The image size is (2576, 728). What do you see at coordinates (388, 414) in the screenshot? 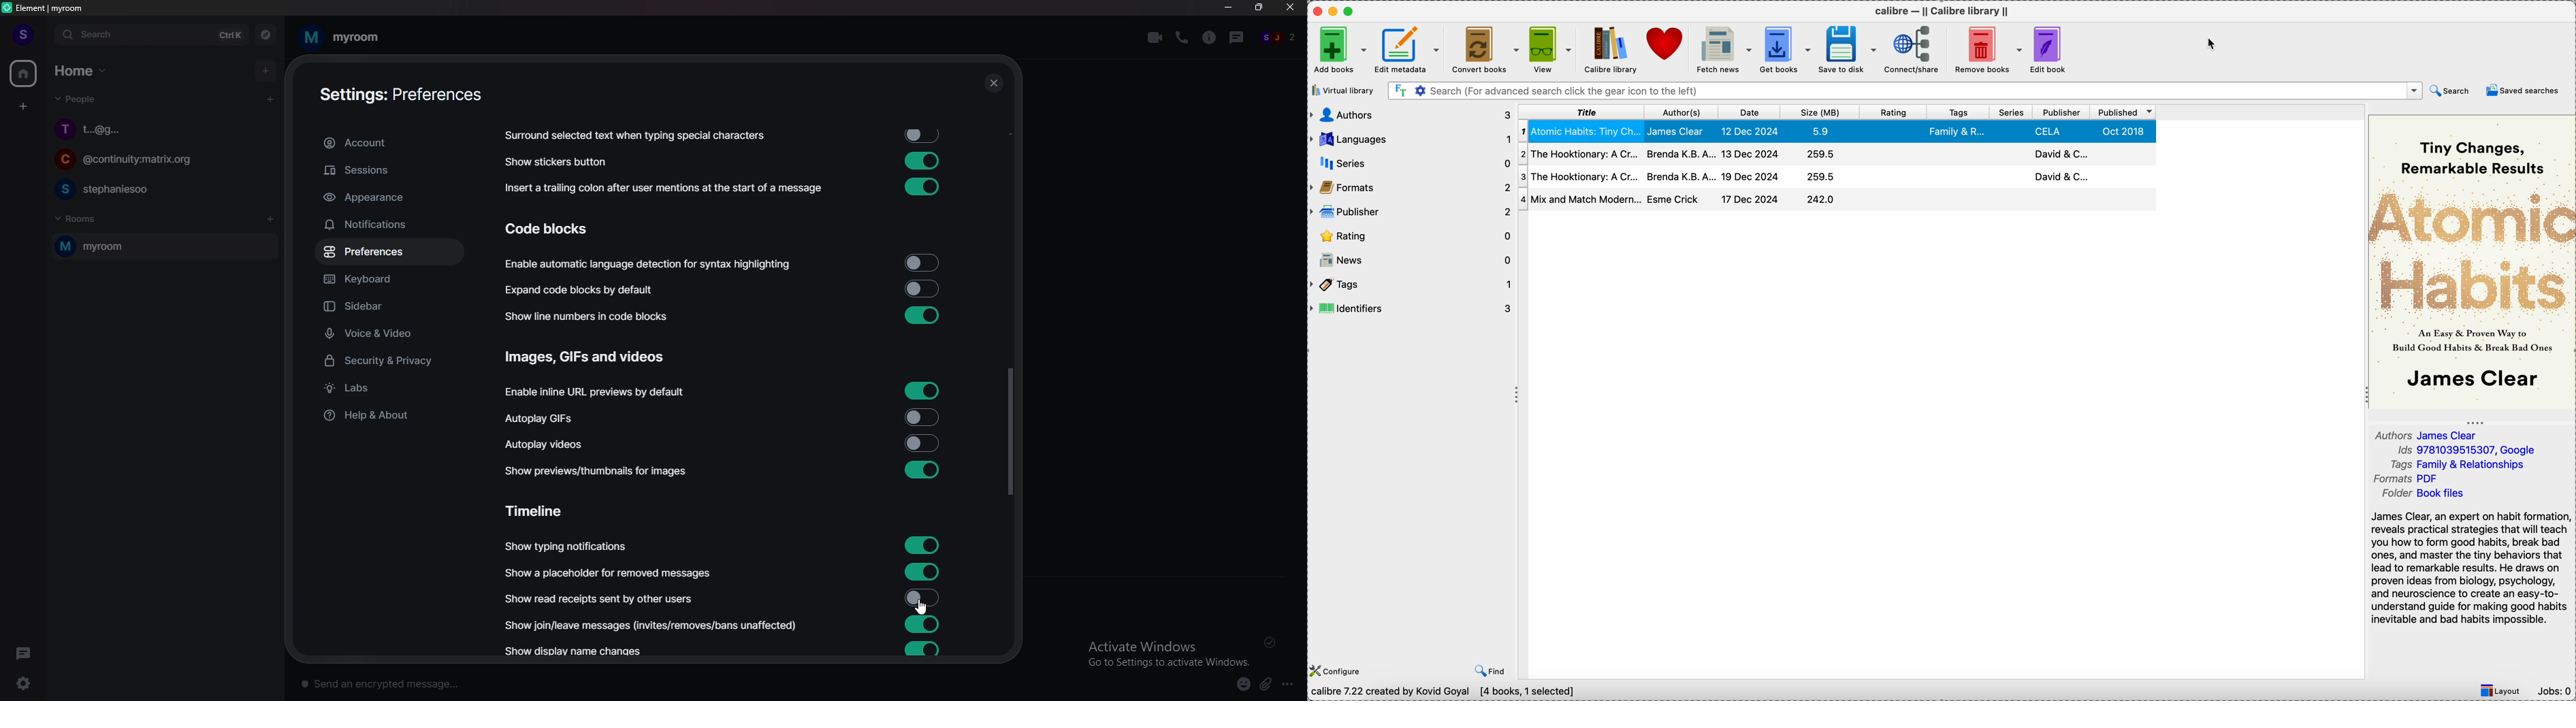
I see `help` at bounding box center [388, 414].